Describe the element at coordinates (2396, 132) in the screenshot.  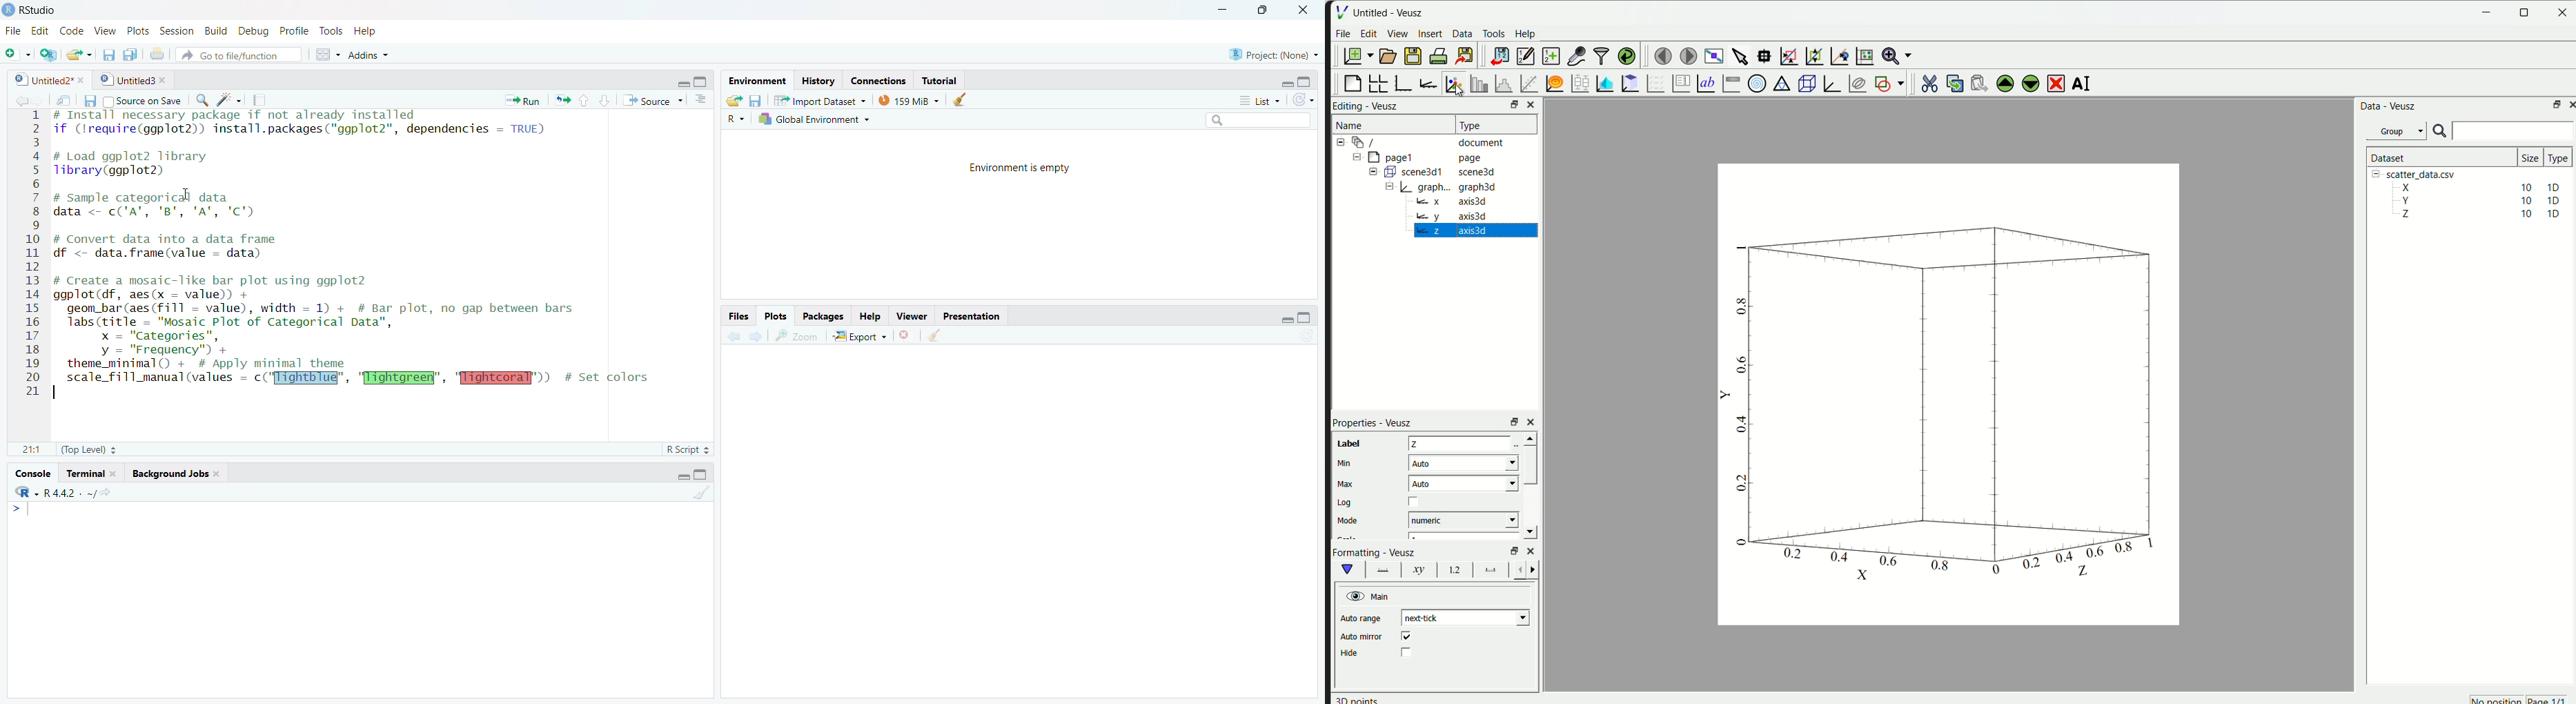
I see `Group ` at that location.